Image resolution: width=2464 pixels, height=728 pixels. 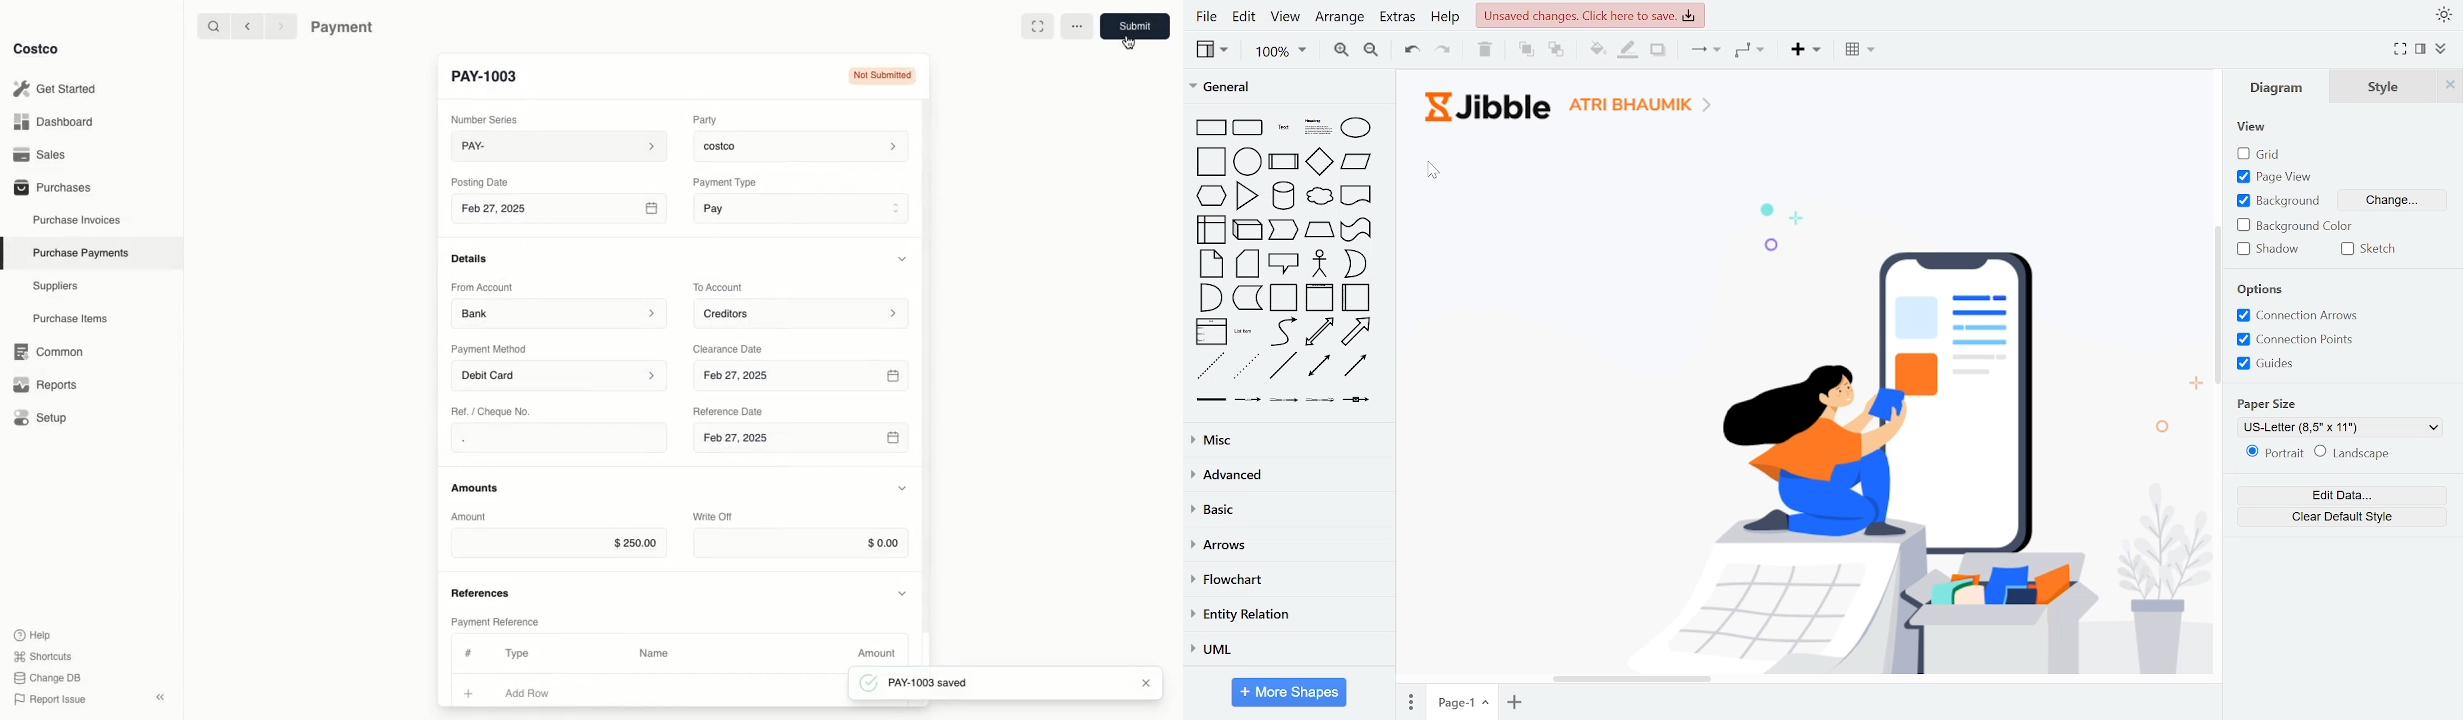 I want to click on general shapes, so click(x=1208, y=400).